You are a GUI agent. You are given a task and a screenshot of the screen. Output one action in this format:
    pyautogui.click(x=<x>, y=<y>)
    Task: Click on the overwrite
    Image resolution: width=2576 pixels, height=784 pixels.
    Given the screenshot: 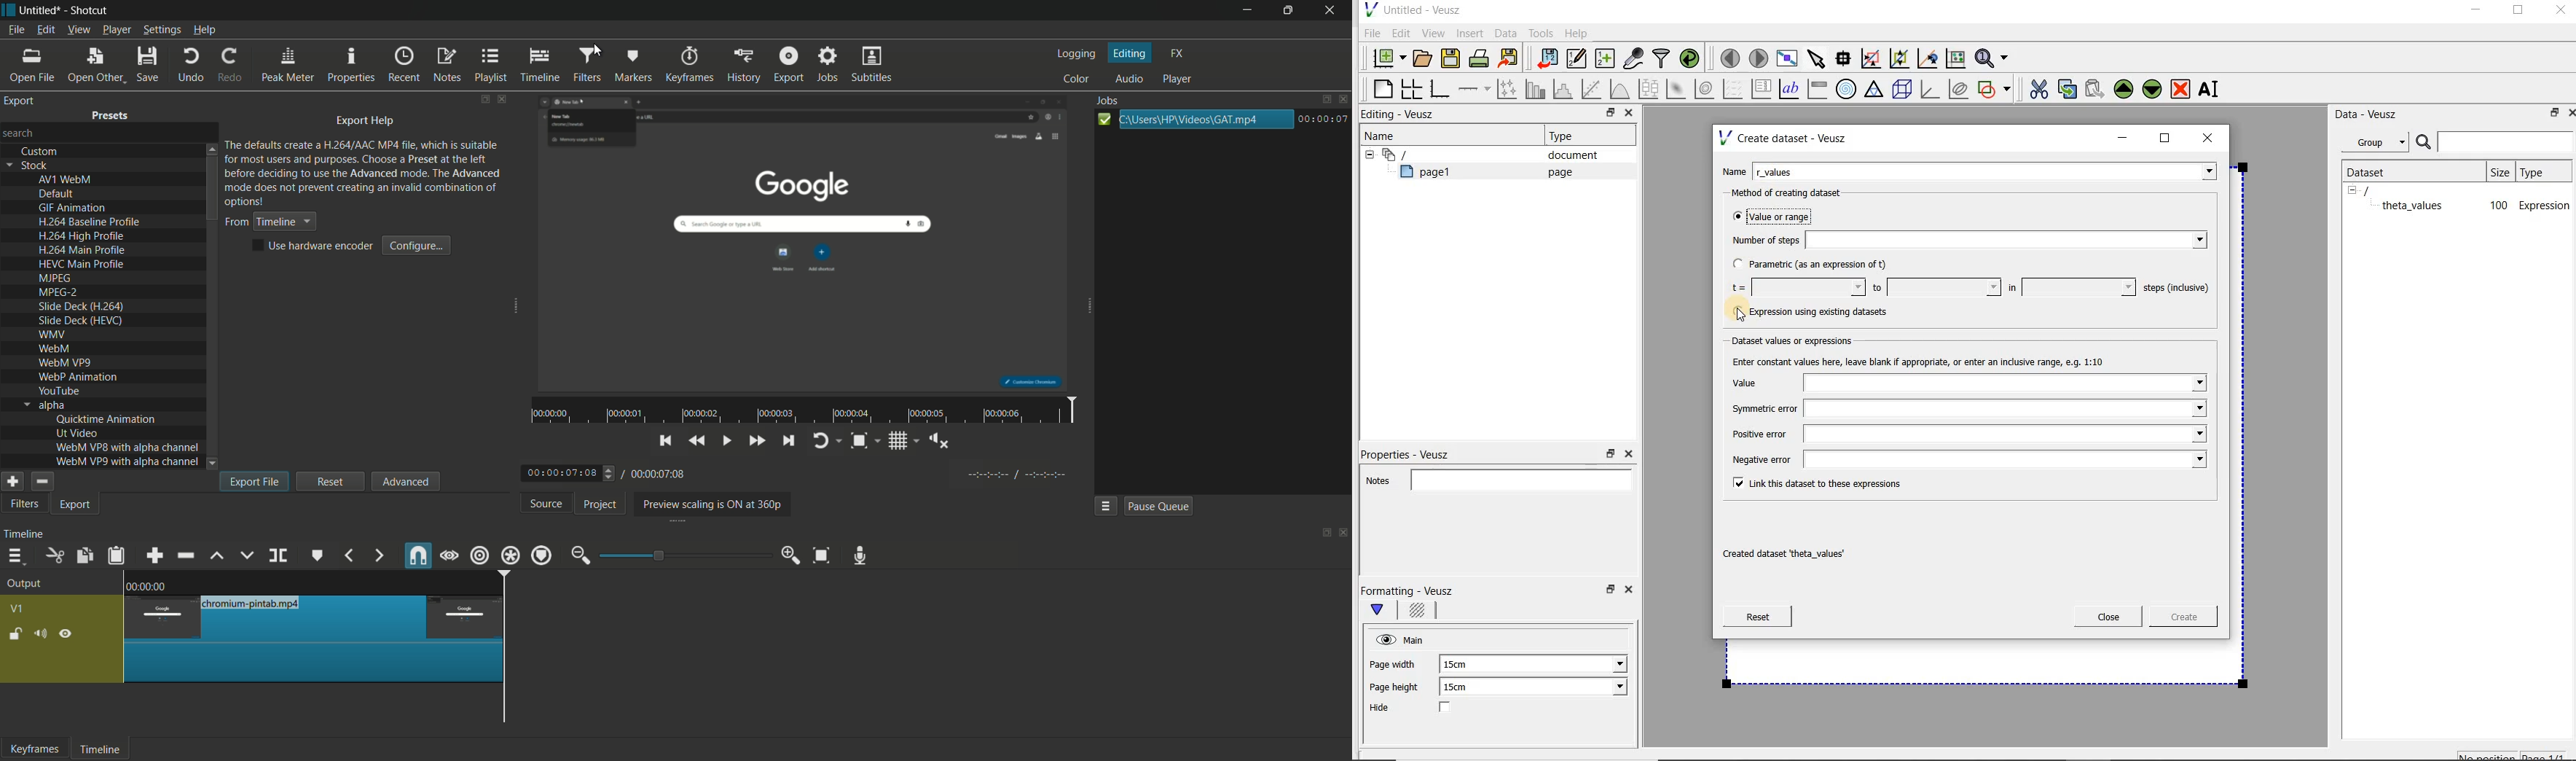 What is the action you would take?
    pyautogui.click(x=246, y=555)
    